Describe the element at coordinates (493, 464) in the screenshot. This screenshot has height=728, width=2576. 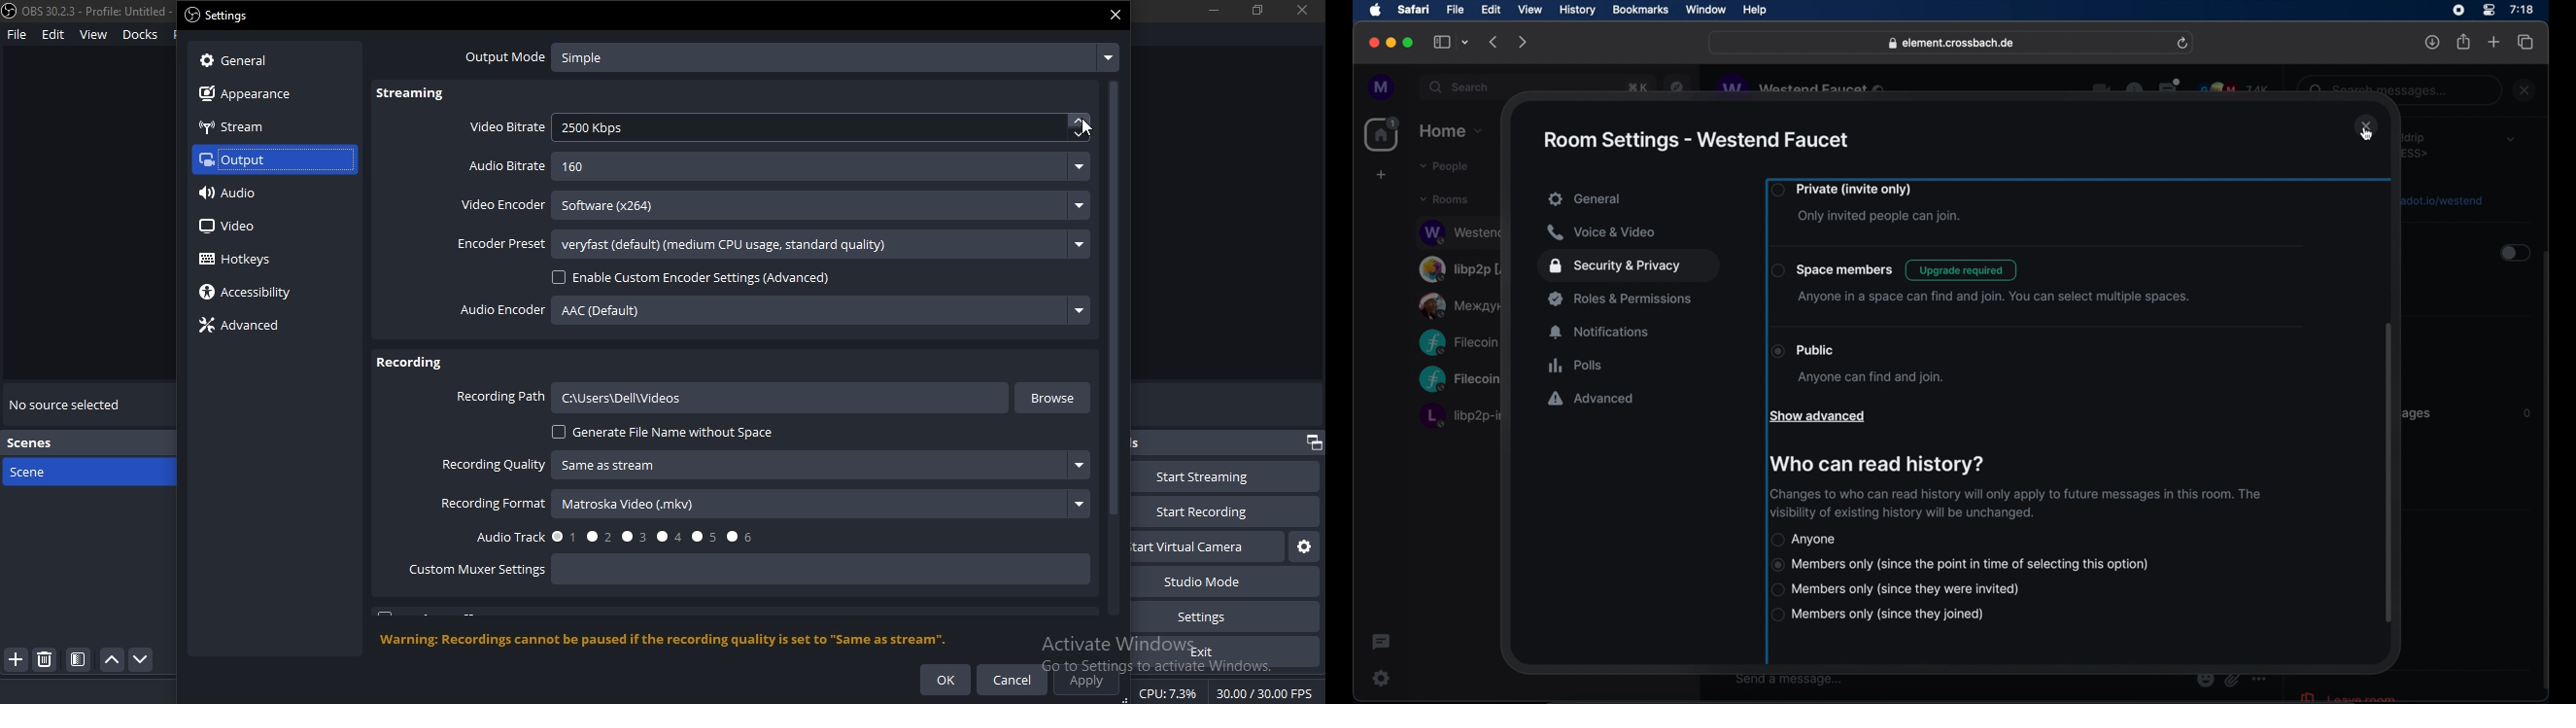
I see `recording quality` at that location.